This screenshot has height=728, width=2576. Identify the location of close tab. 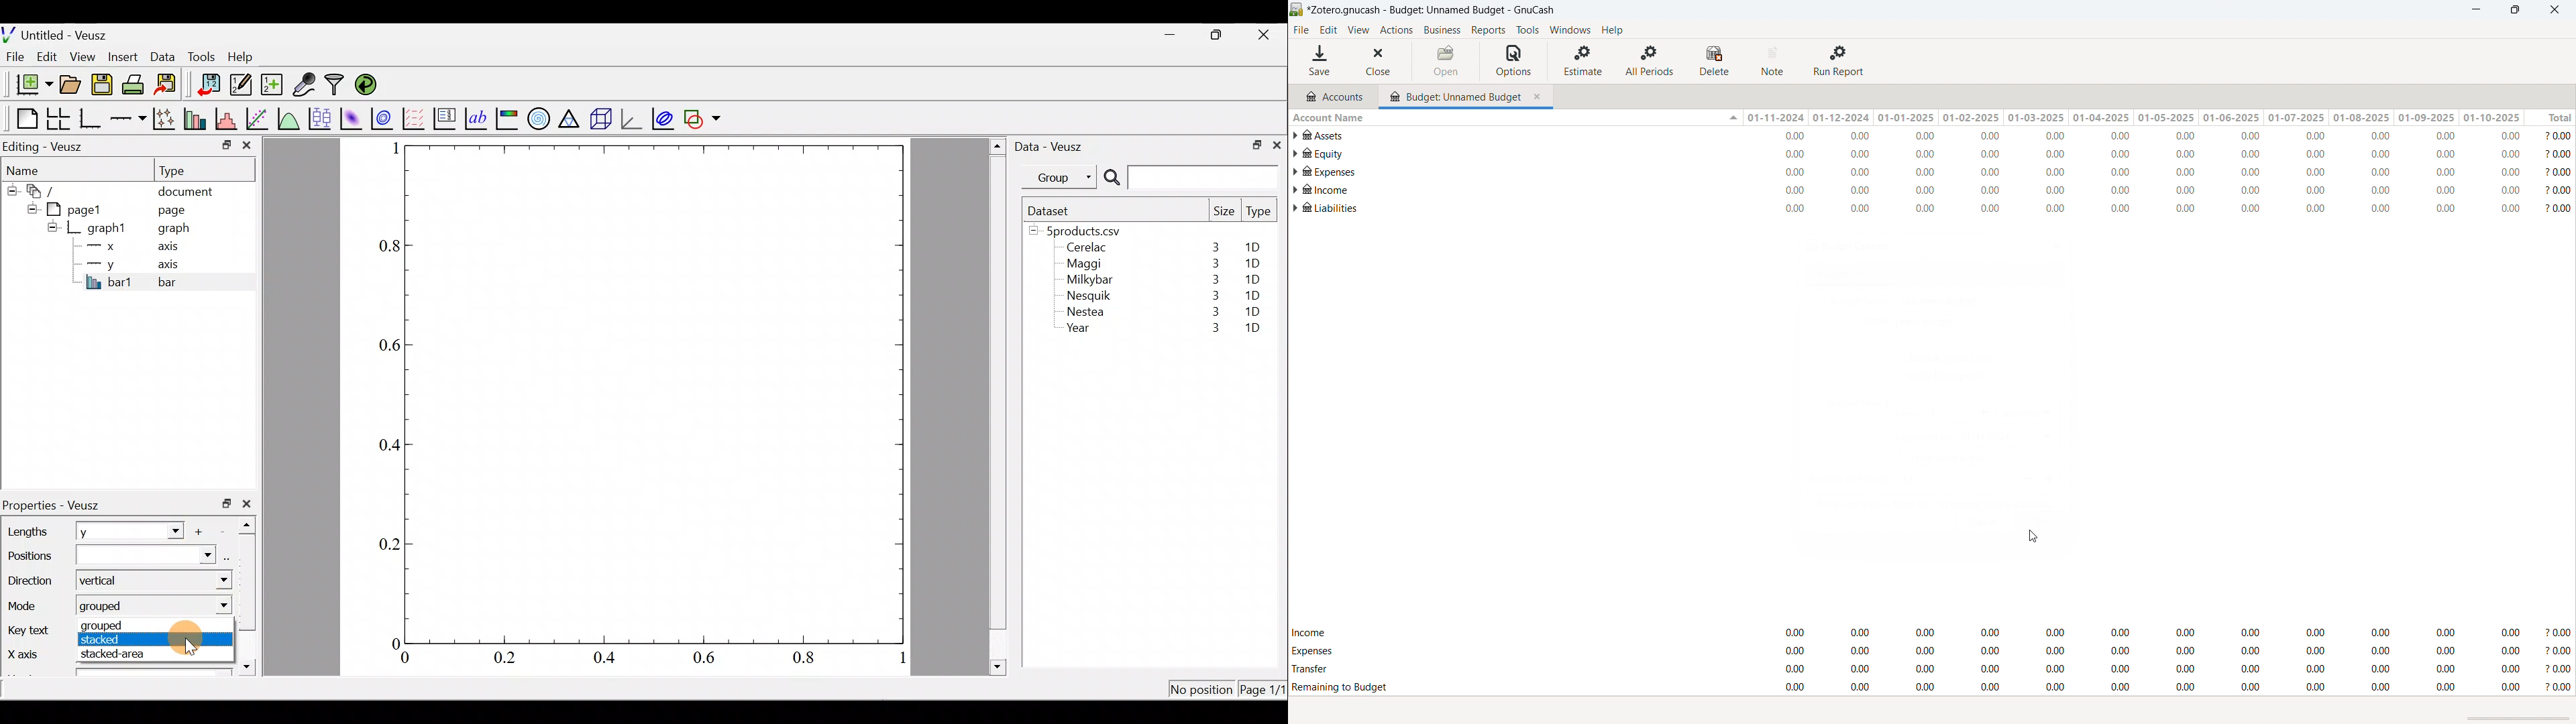
(1540, 95).